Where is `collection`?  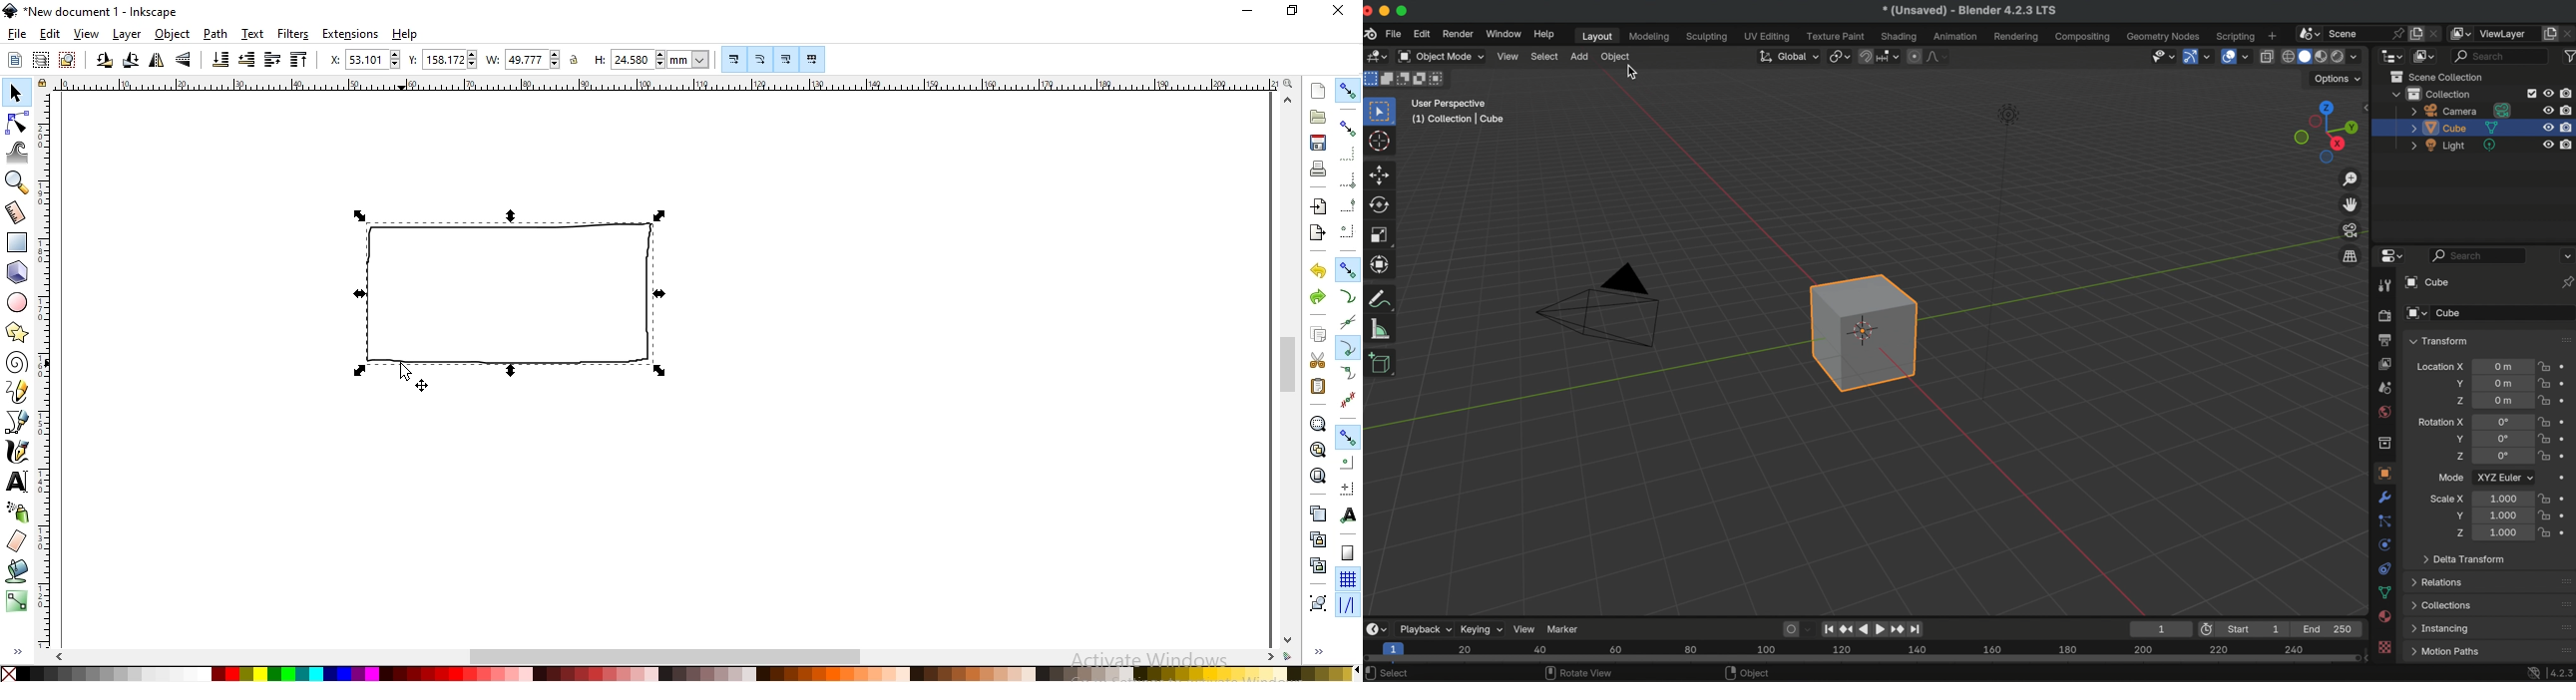
collection is located at coordinates (2384, 443).